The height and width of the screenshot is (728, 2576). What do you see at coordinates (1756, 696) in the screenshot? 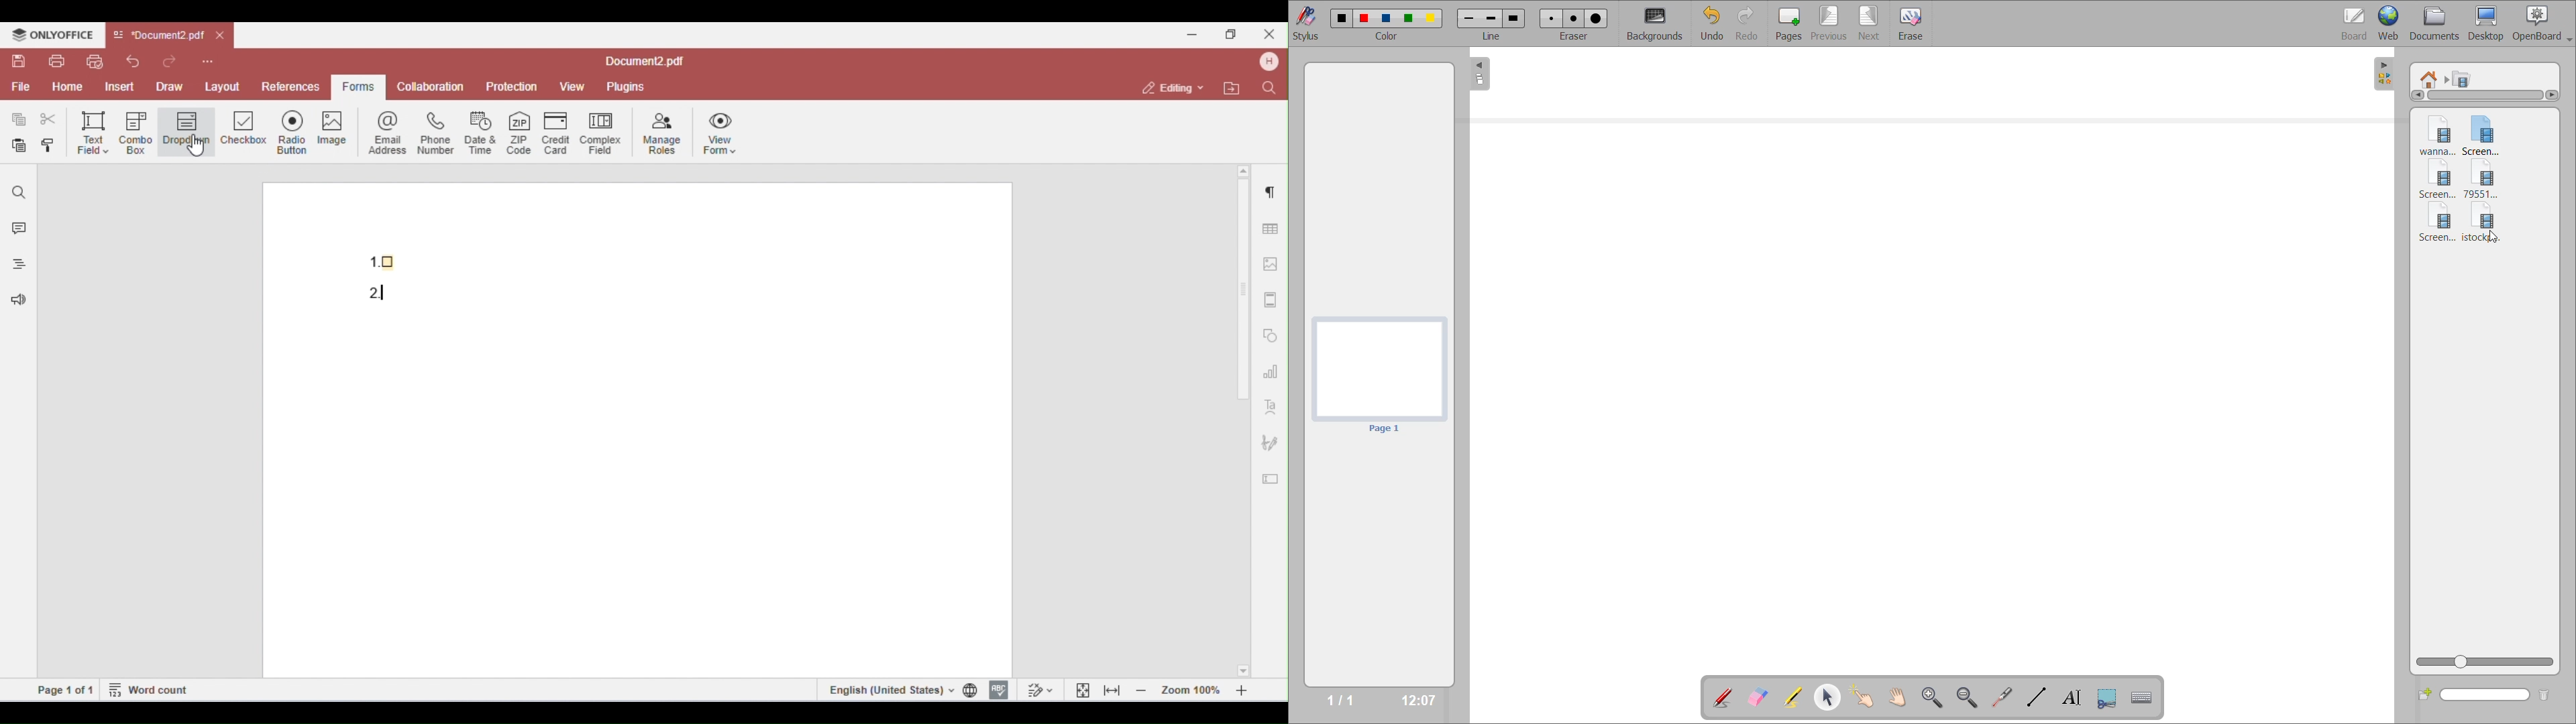
I see `erase annotation` at bounding box center [1756, 696].